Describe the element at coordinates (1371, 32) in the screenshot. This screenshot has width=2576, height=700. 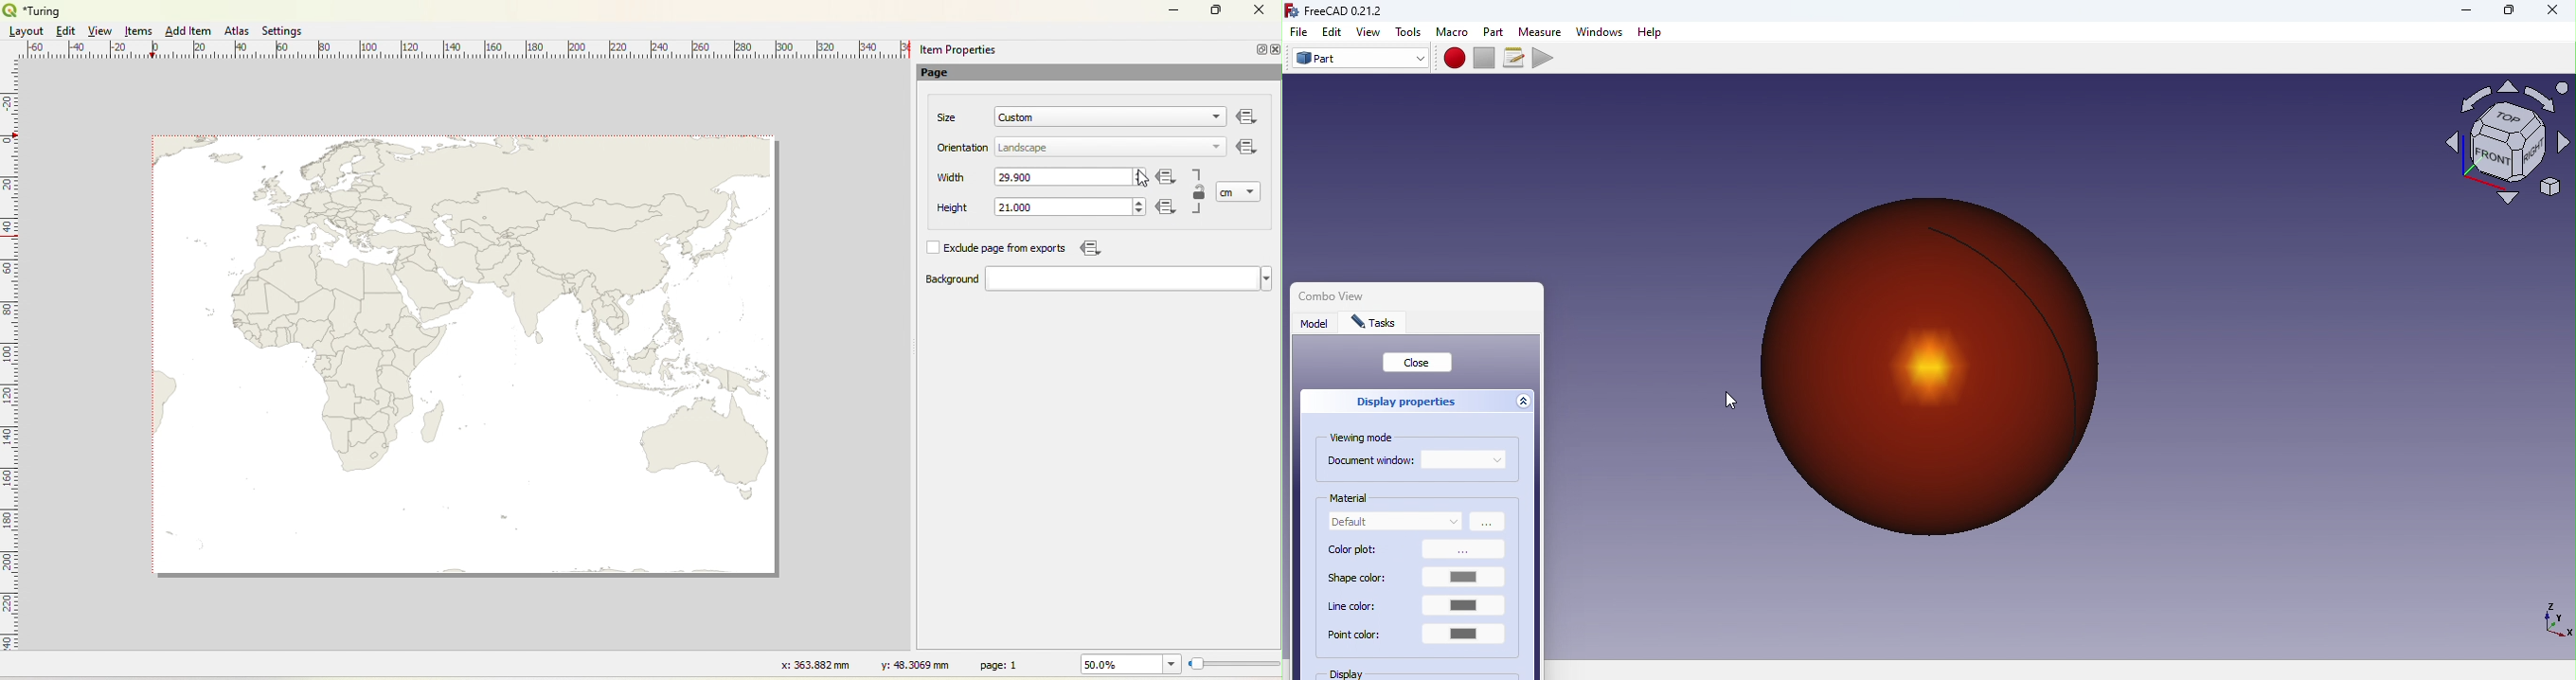
I see `View` at that location.